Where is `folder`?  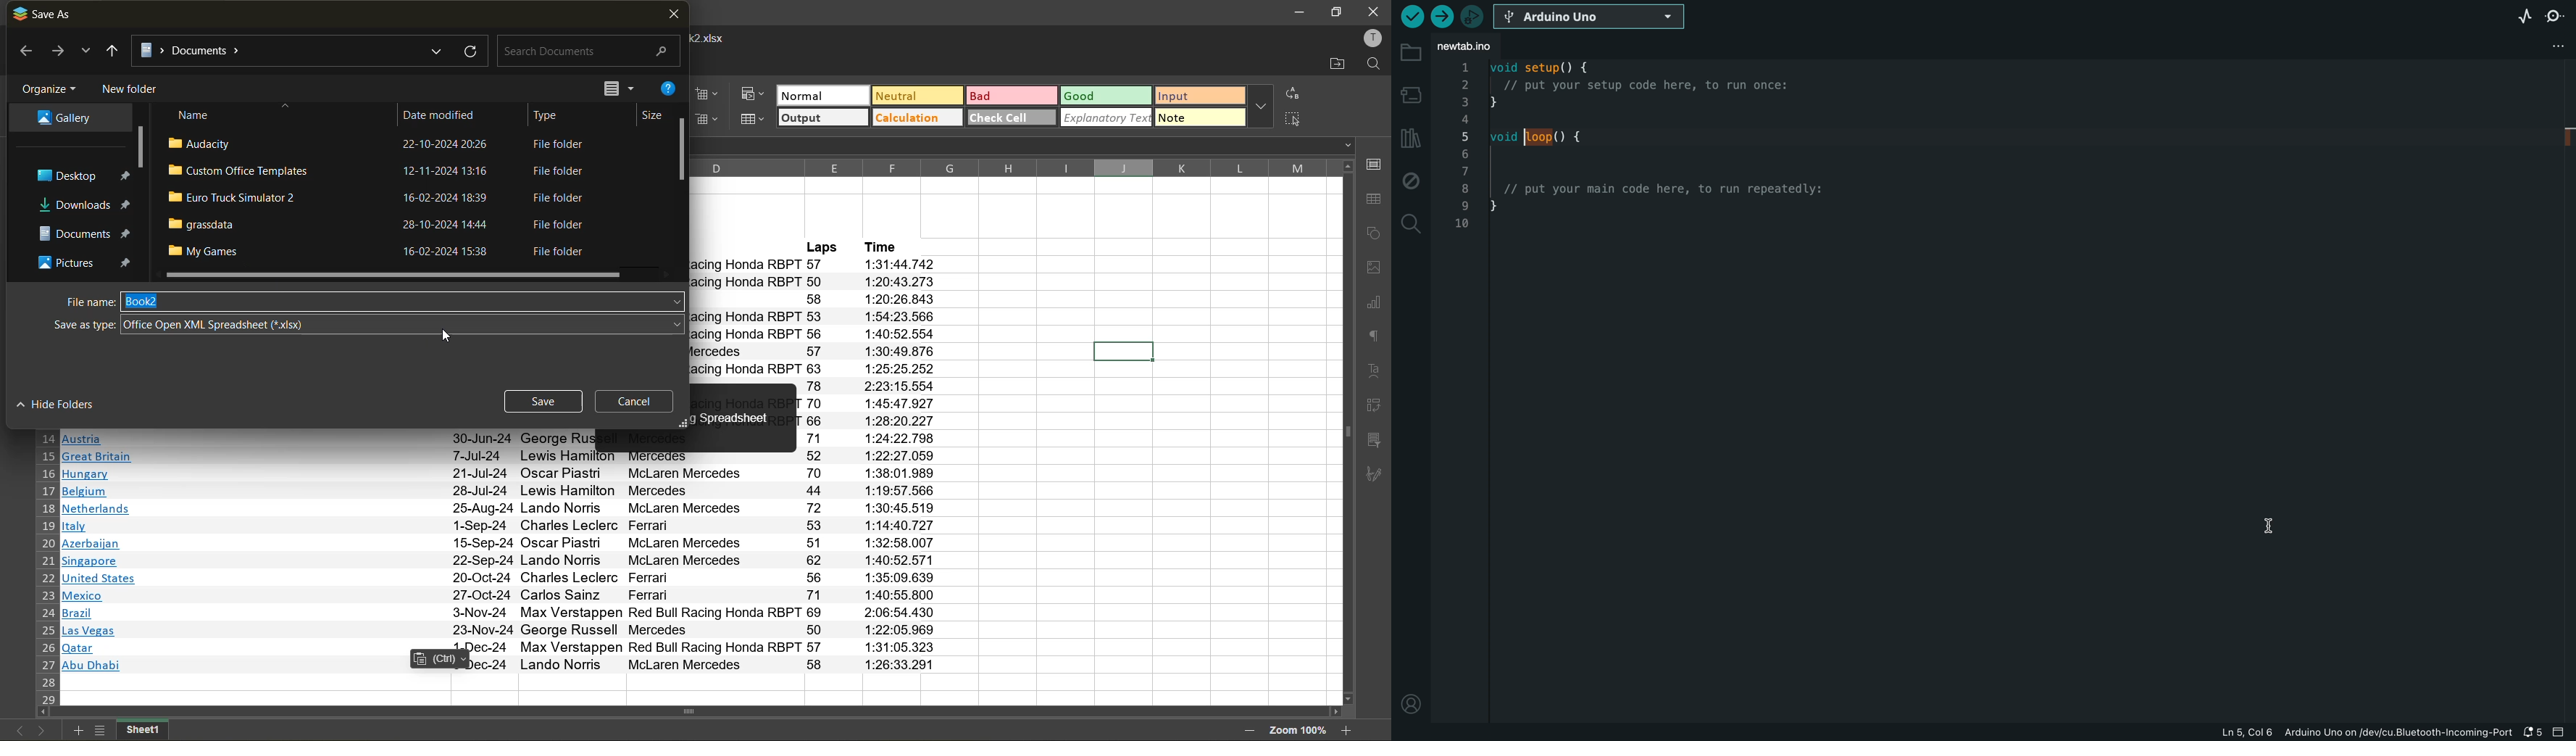 folder is located at coordinates (81, 260).